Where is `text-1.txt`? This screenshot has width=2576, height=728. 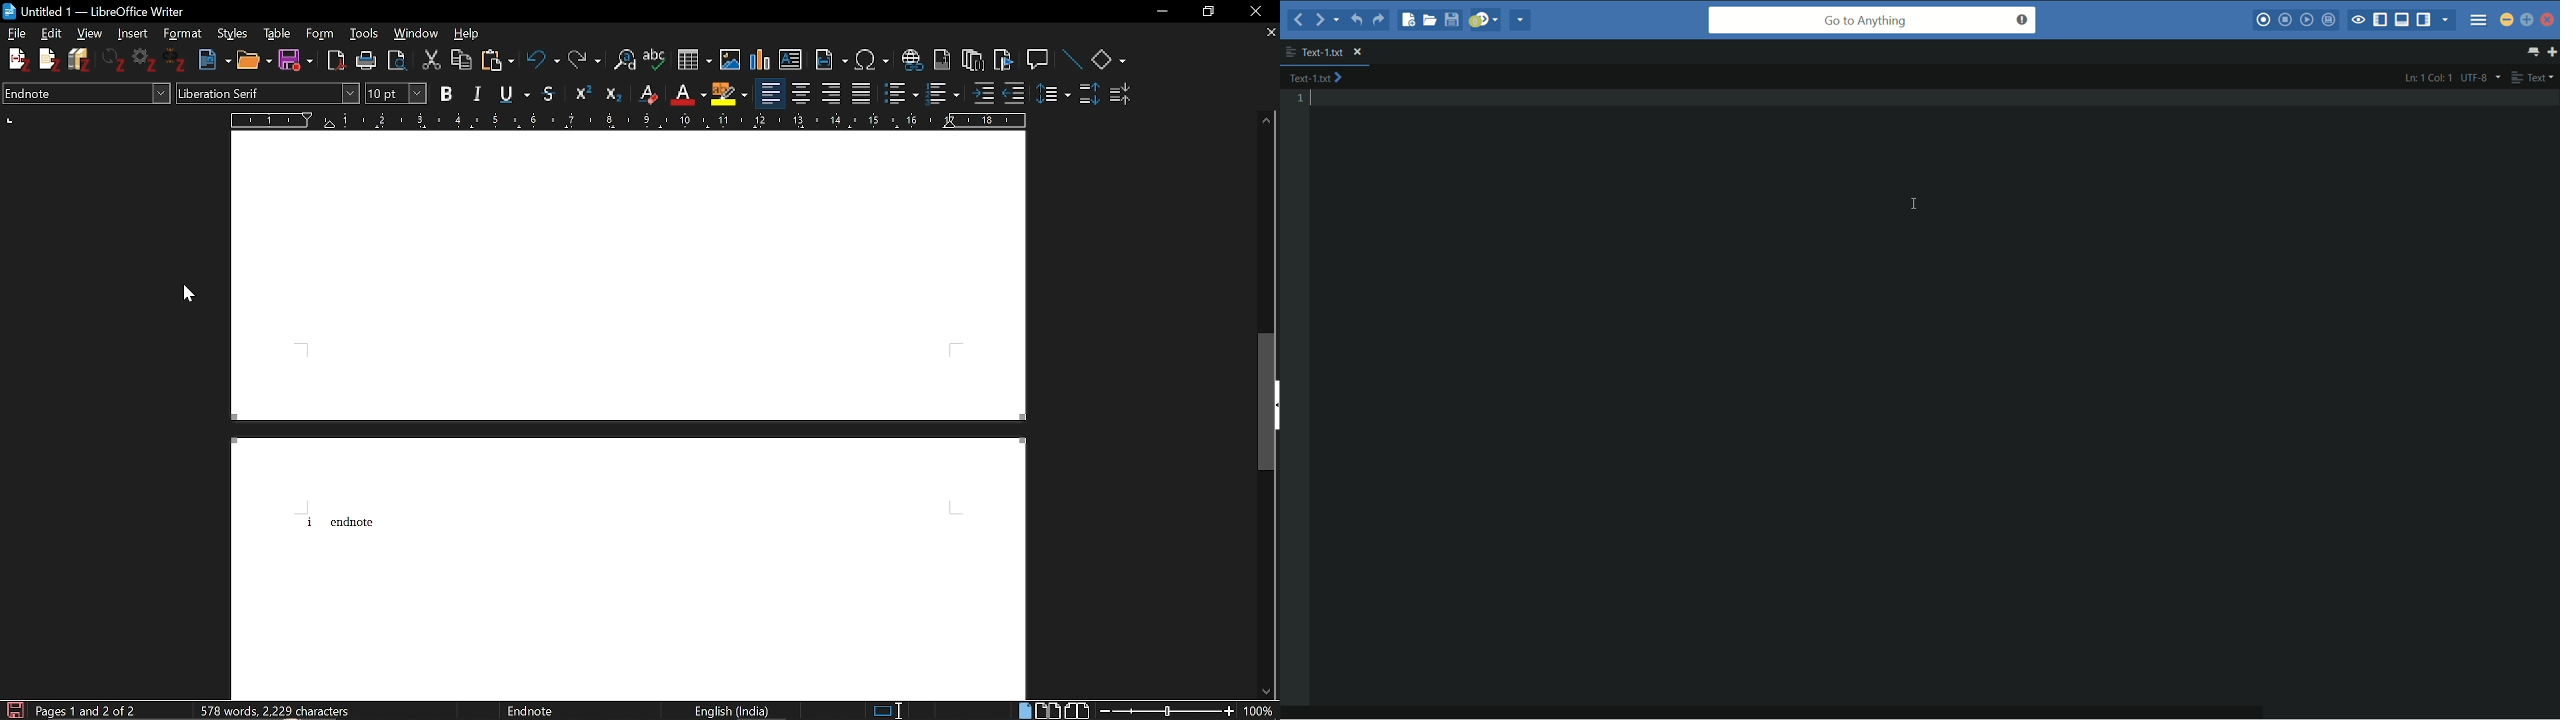
text-1.txt is located at coordinates (1315, 52).